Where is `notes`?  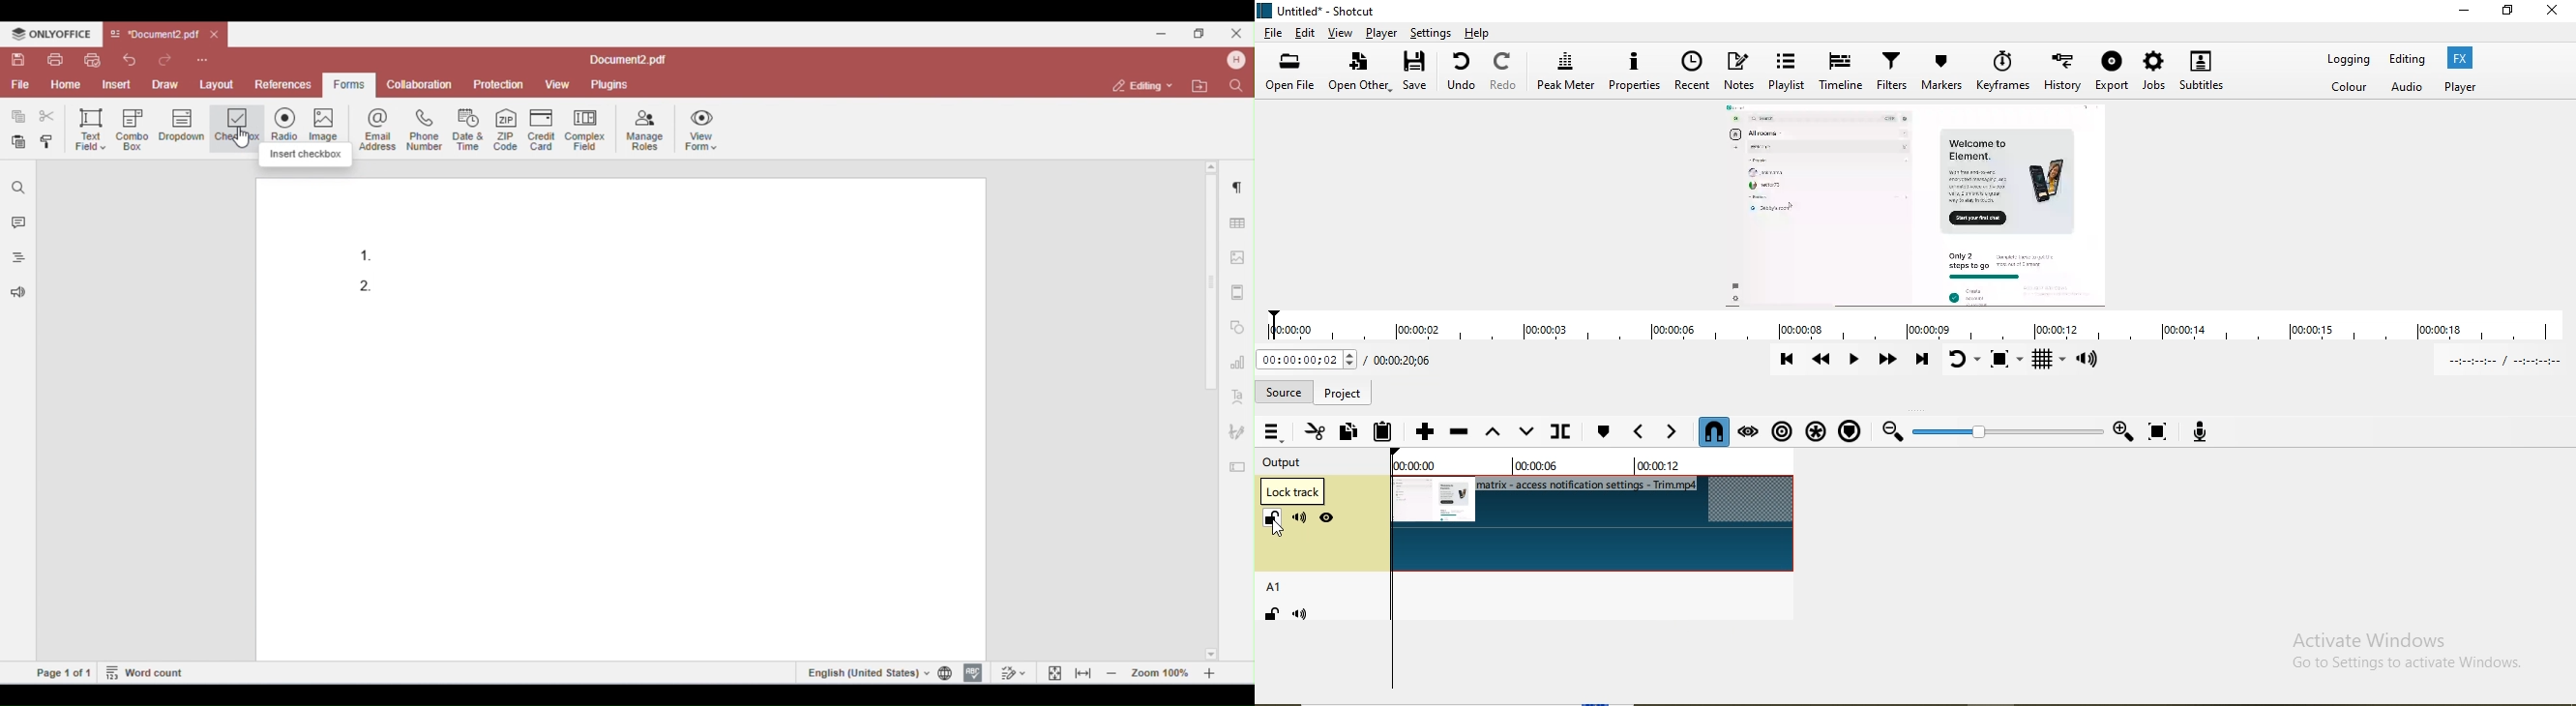 notes is located at coordinates (1739, 74).